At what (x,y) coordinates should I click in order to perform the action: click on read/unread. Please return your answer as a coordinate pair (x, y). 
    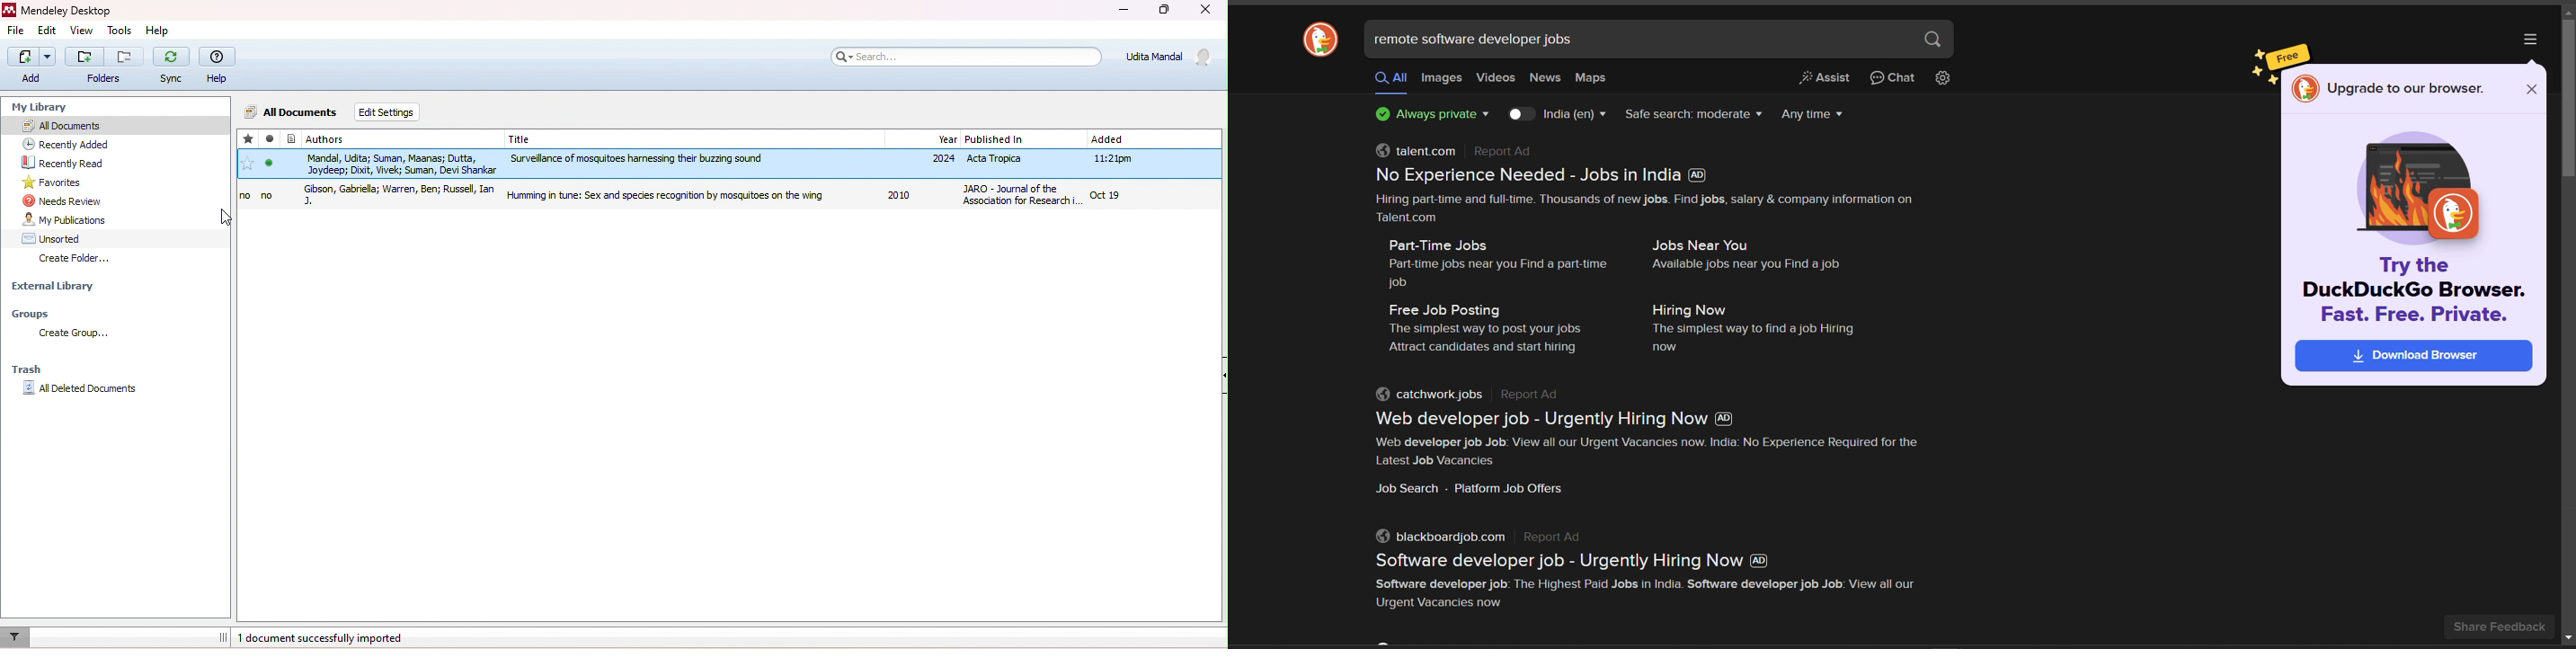
    Looking at the image, I should click on (271, 140).